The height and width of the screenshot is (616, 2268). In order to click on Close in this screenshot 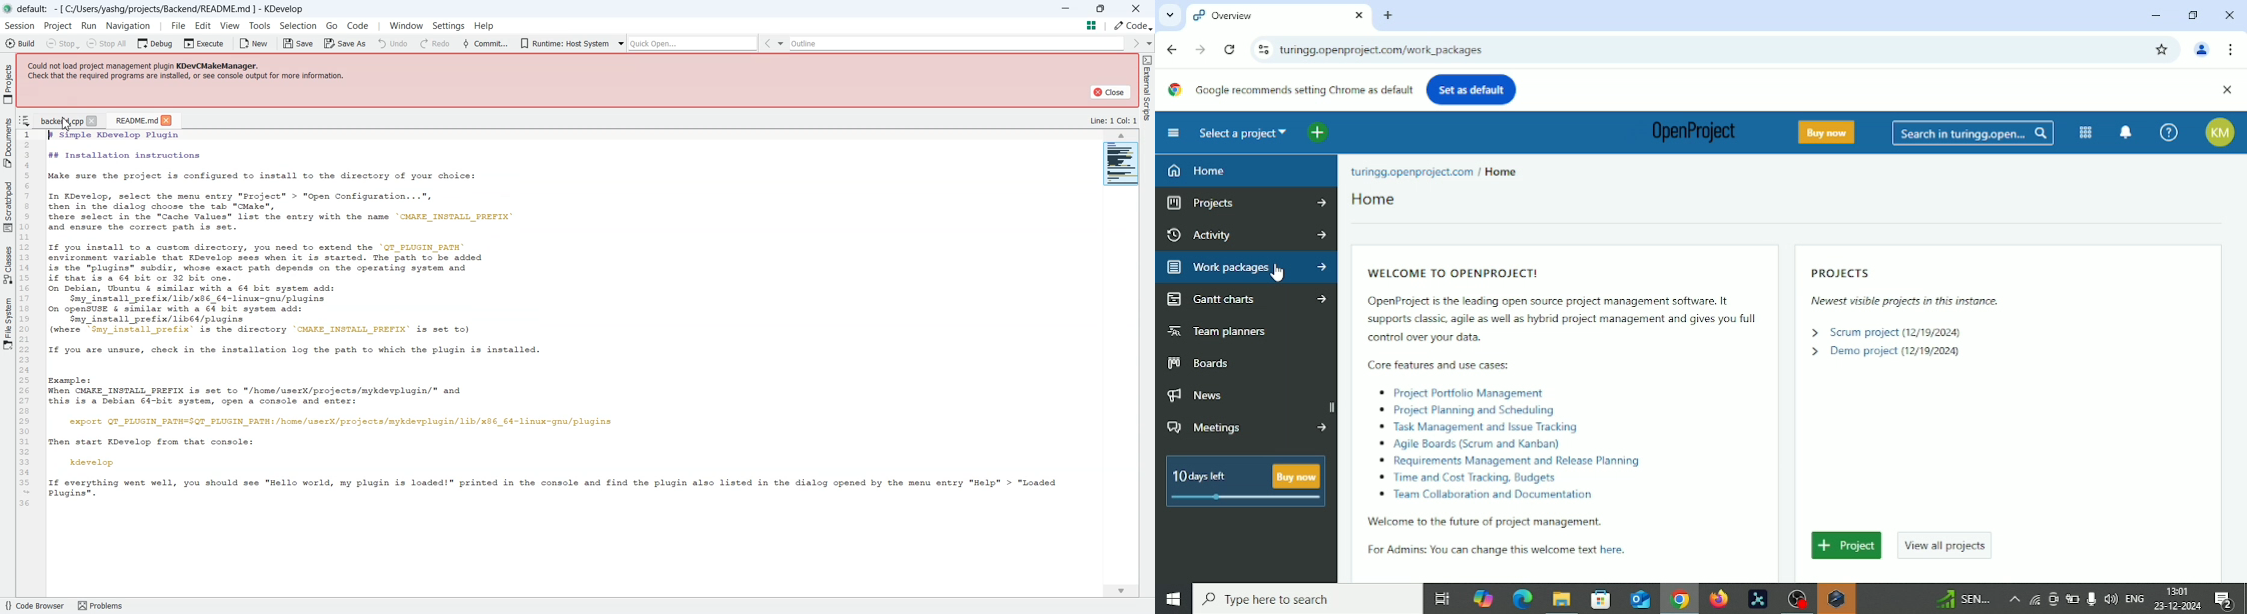, I will do `click(2229, 16)`.